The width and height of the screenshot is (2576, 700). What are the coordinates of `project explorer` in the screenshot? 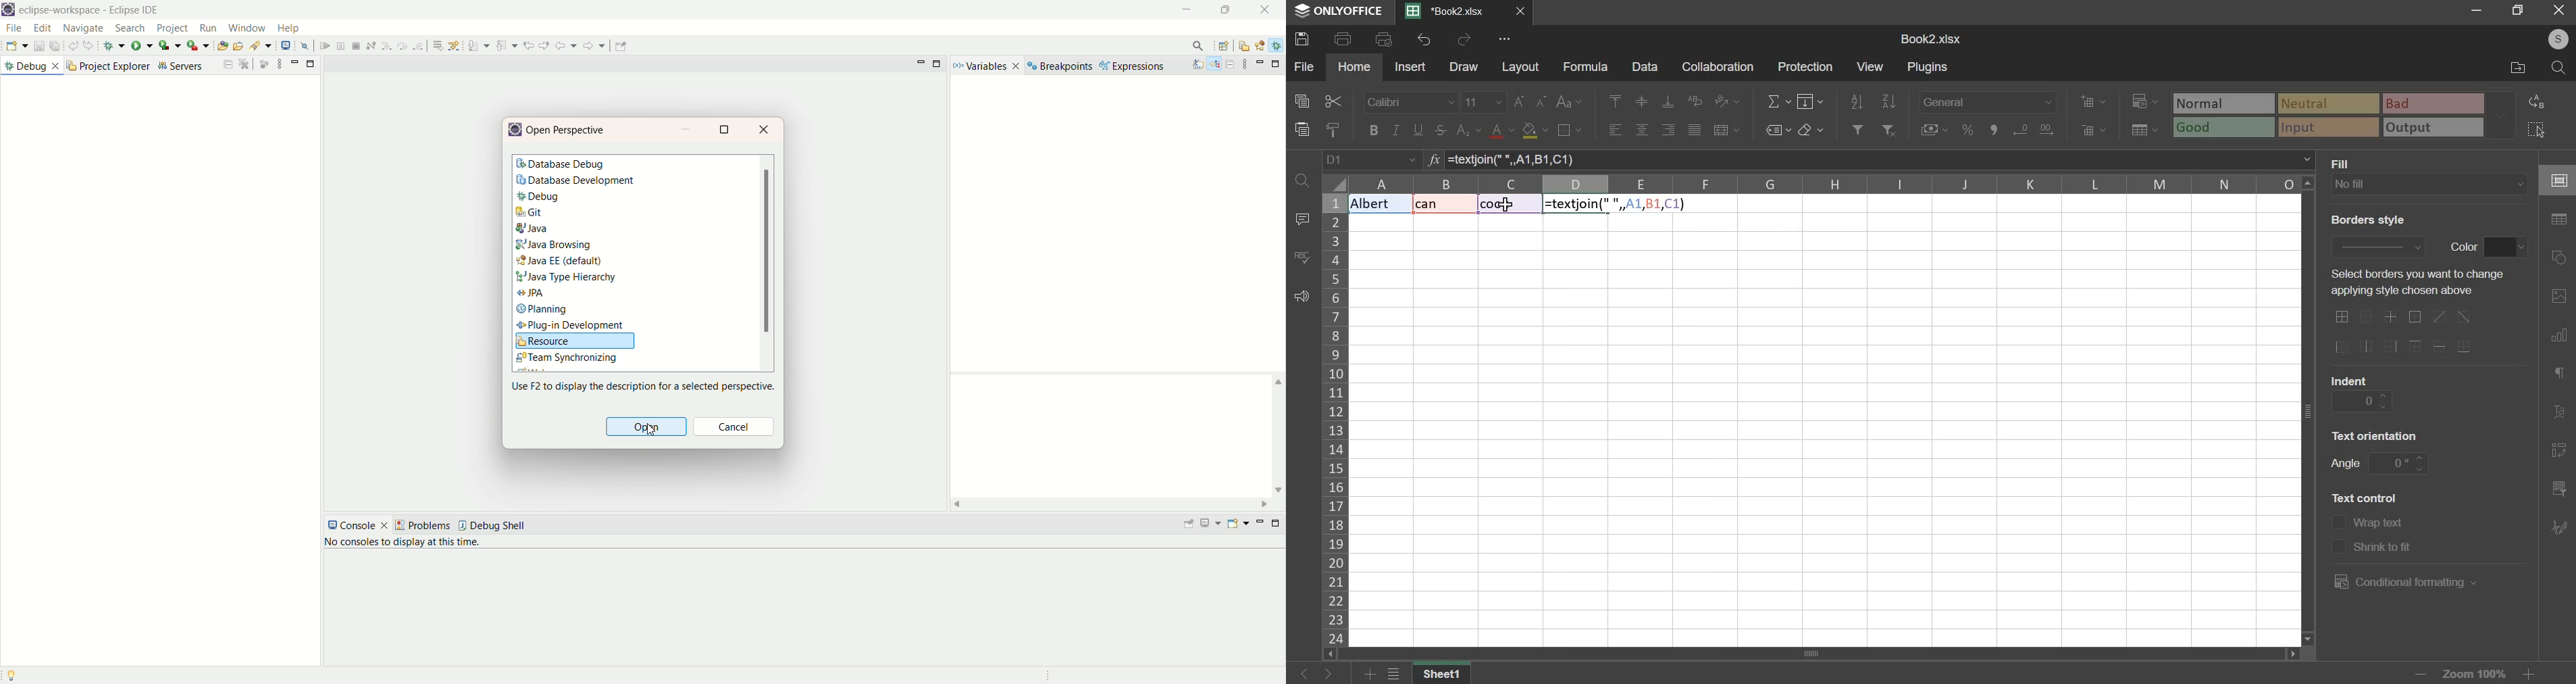 It's located at (108, 68).